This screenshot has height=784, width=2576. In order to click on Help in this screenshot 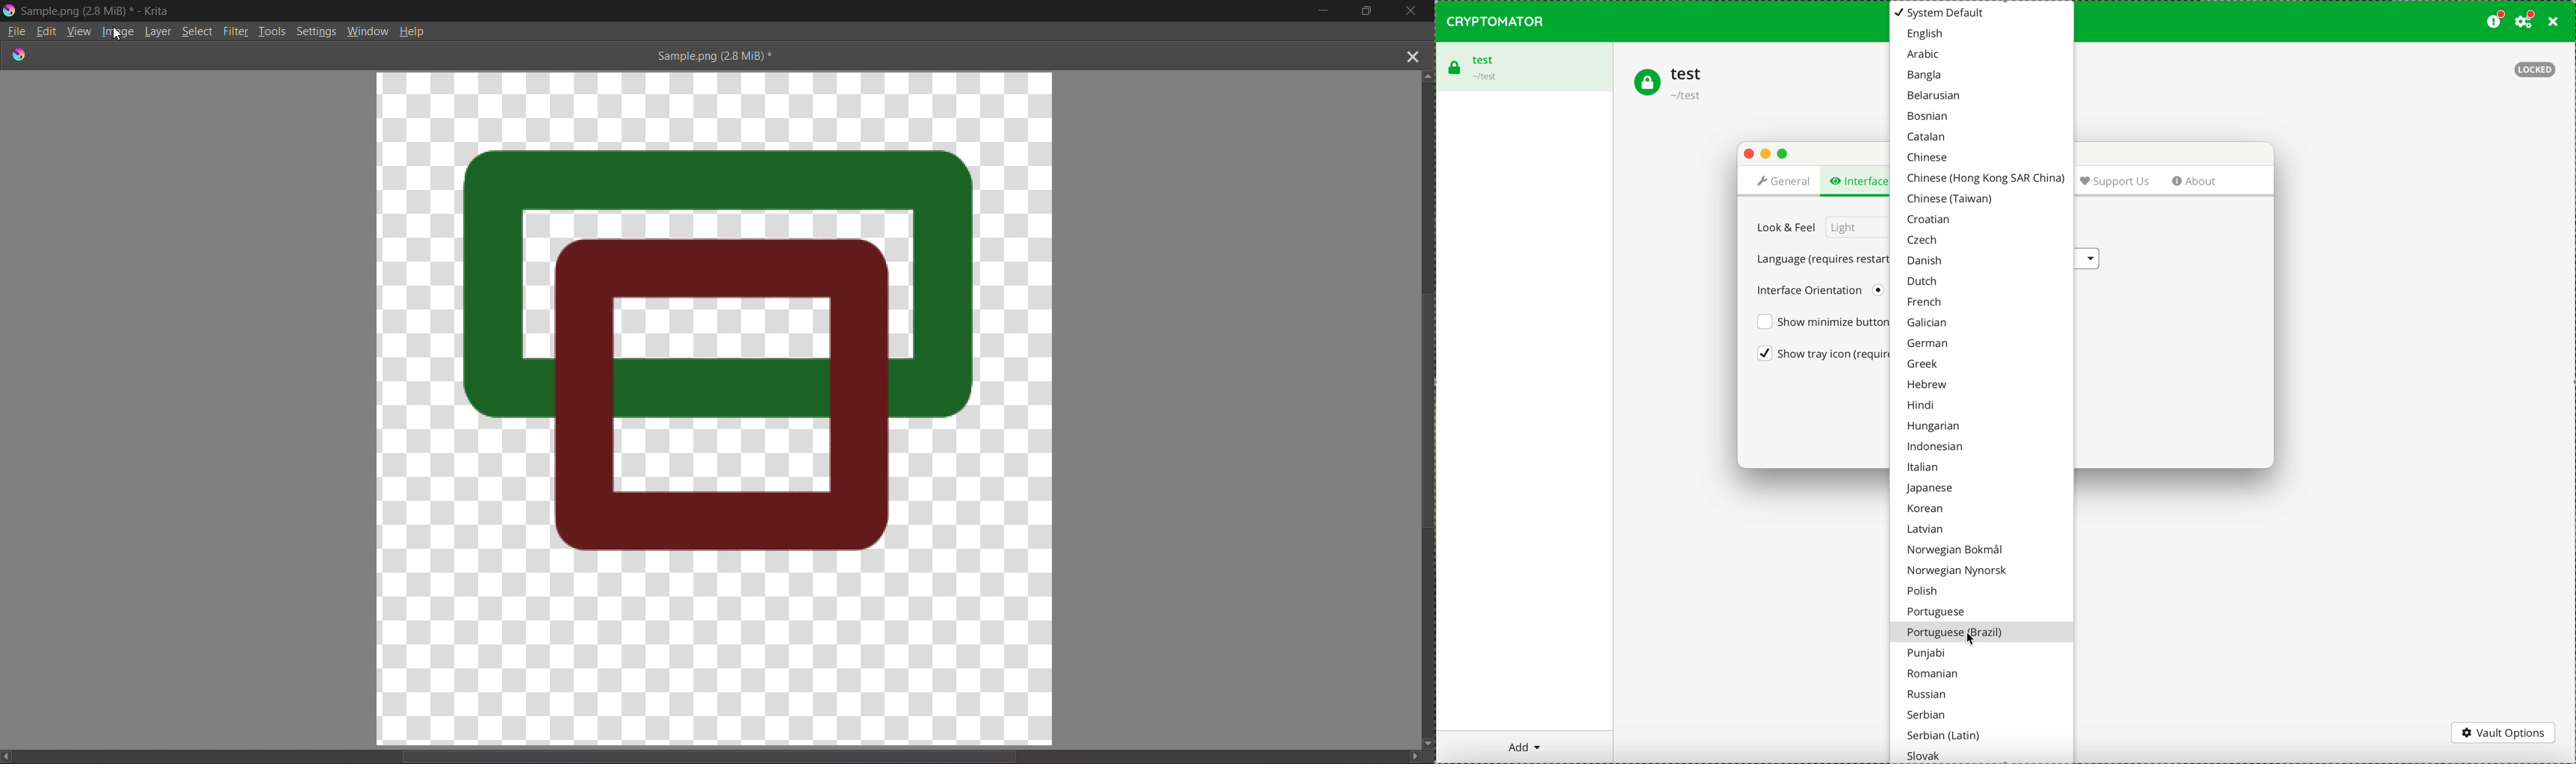, I will do `click(414, 30)`.